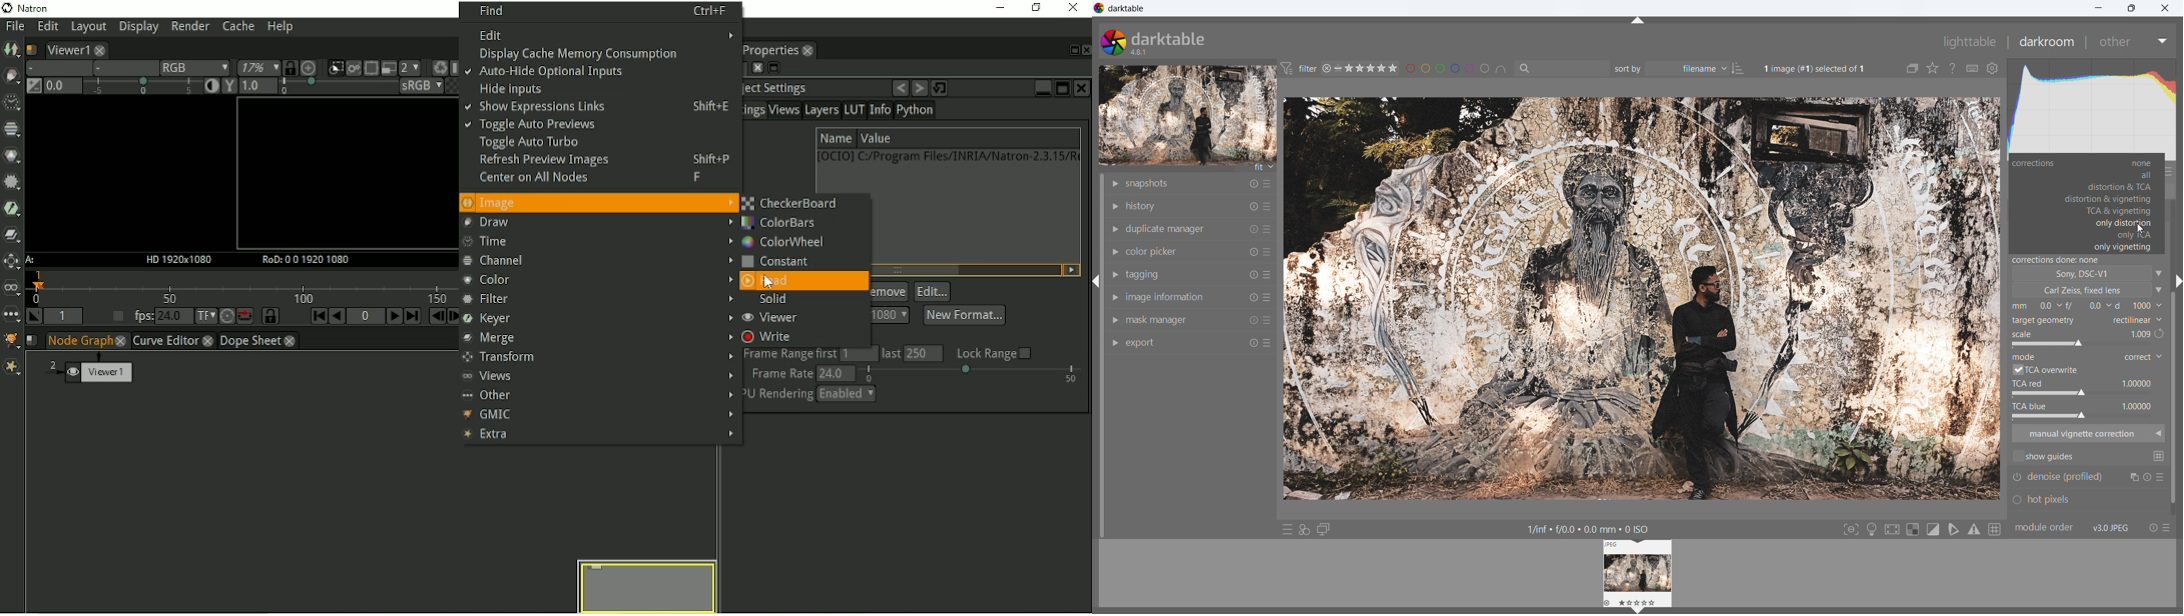  I want to click on target geometry, so click(2046, 320).